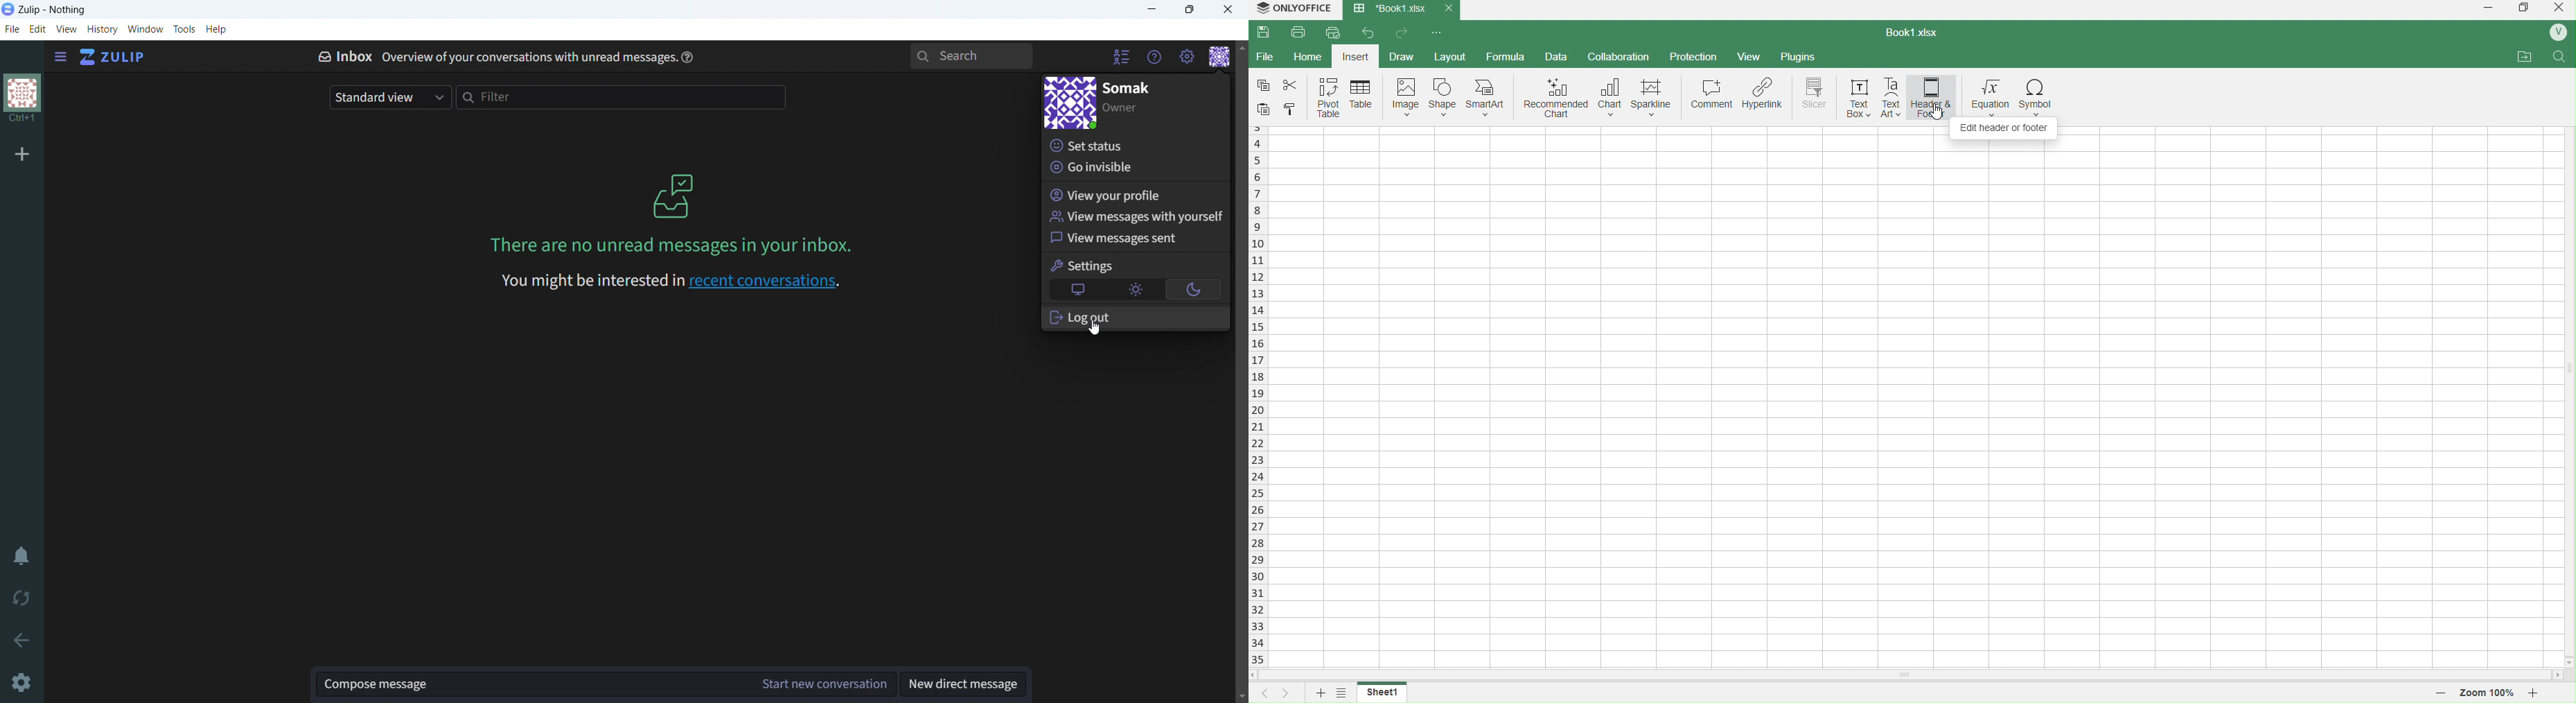 This screenshot has width=2576, height=728. I want to click on table, so click(1362, 98).